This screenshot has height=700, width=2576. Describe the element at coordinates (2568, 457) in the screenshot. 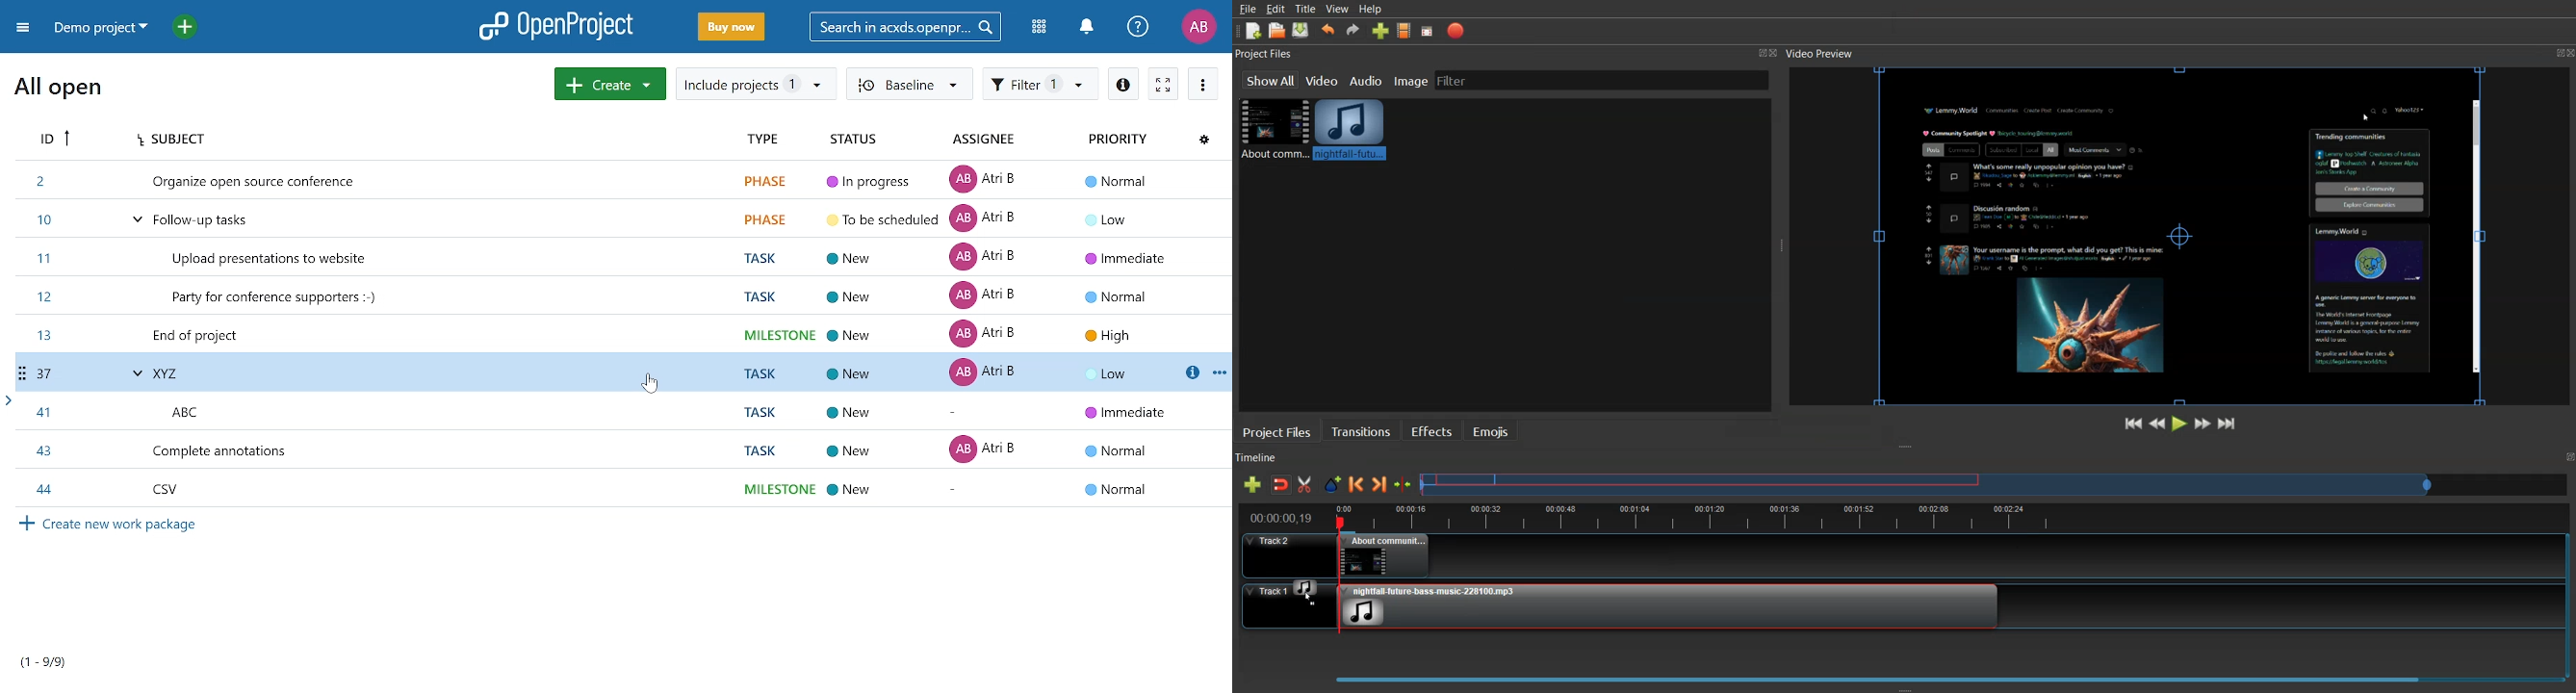

I see `Maximize` at that location.